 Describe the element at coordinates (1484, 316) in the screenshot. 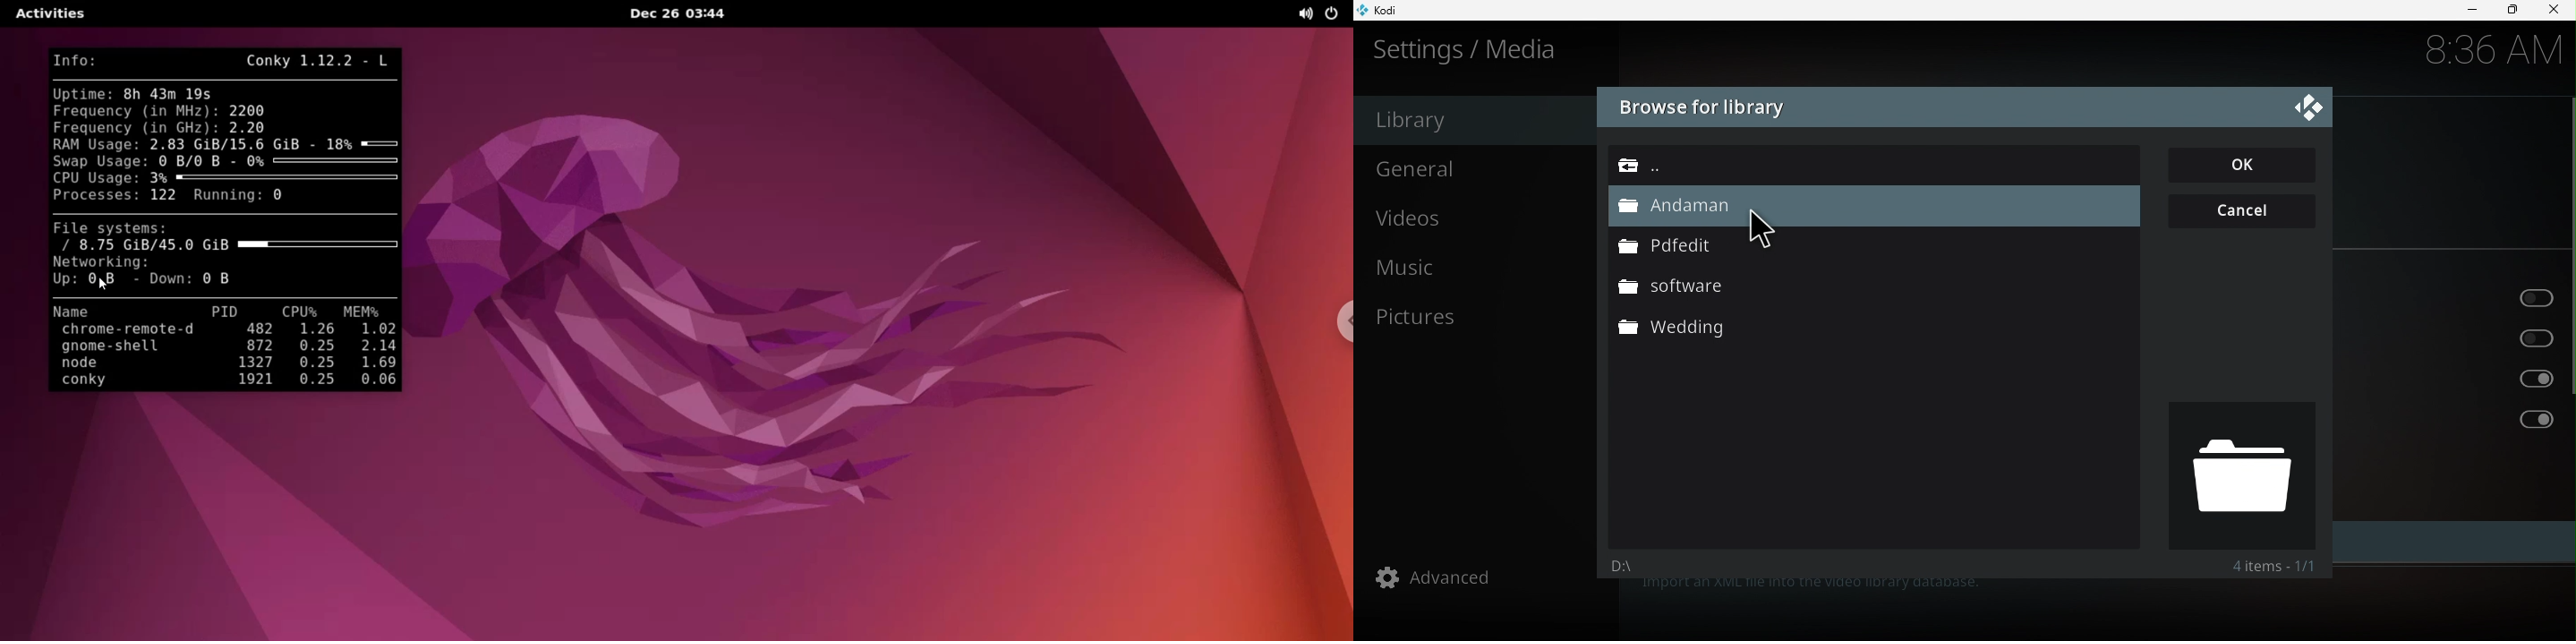

I see `Pictures` at that location.